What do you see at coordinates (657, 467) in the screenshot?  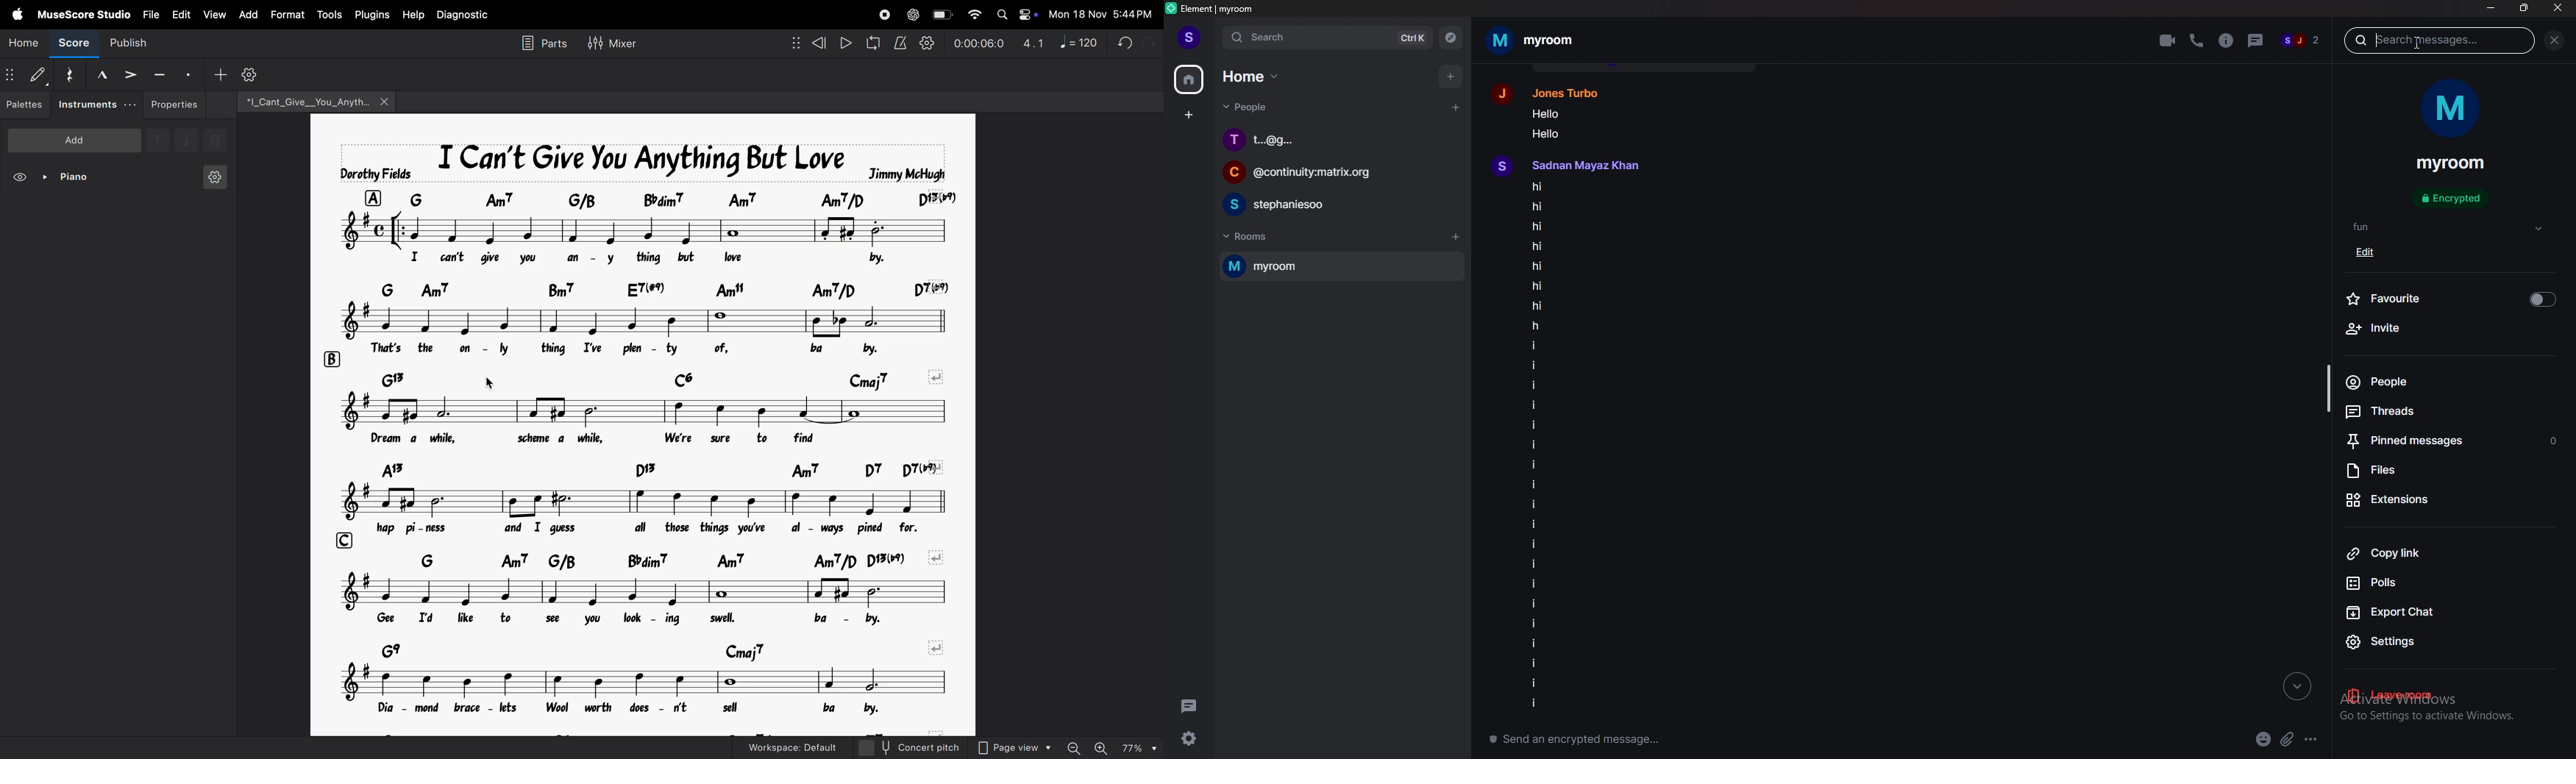 I see `chord symbol` at bounding box center [657, 467].